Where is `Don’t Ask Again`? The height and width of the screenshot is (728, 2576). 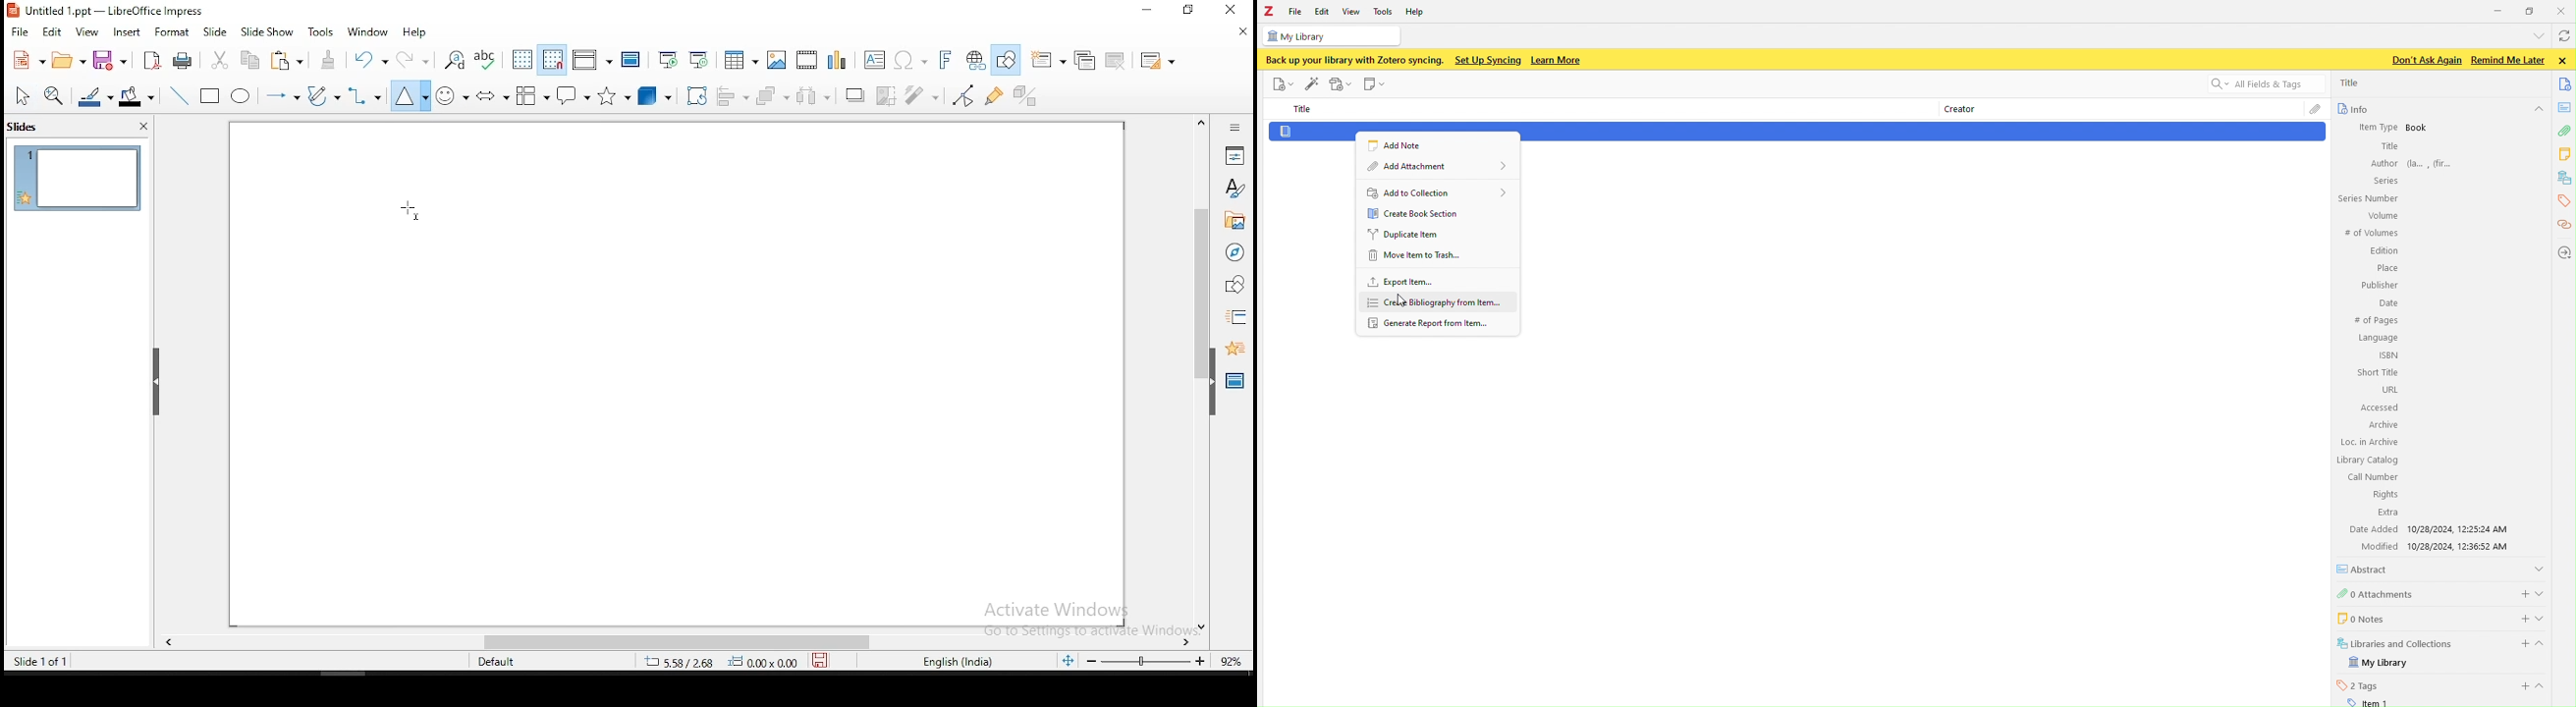
Don’t Ask Again is located at coordinates (2423, 61).